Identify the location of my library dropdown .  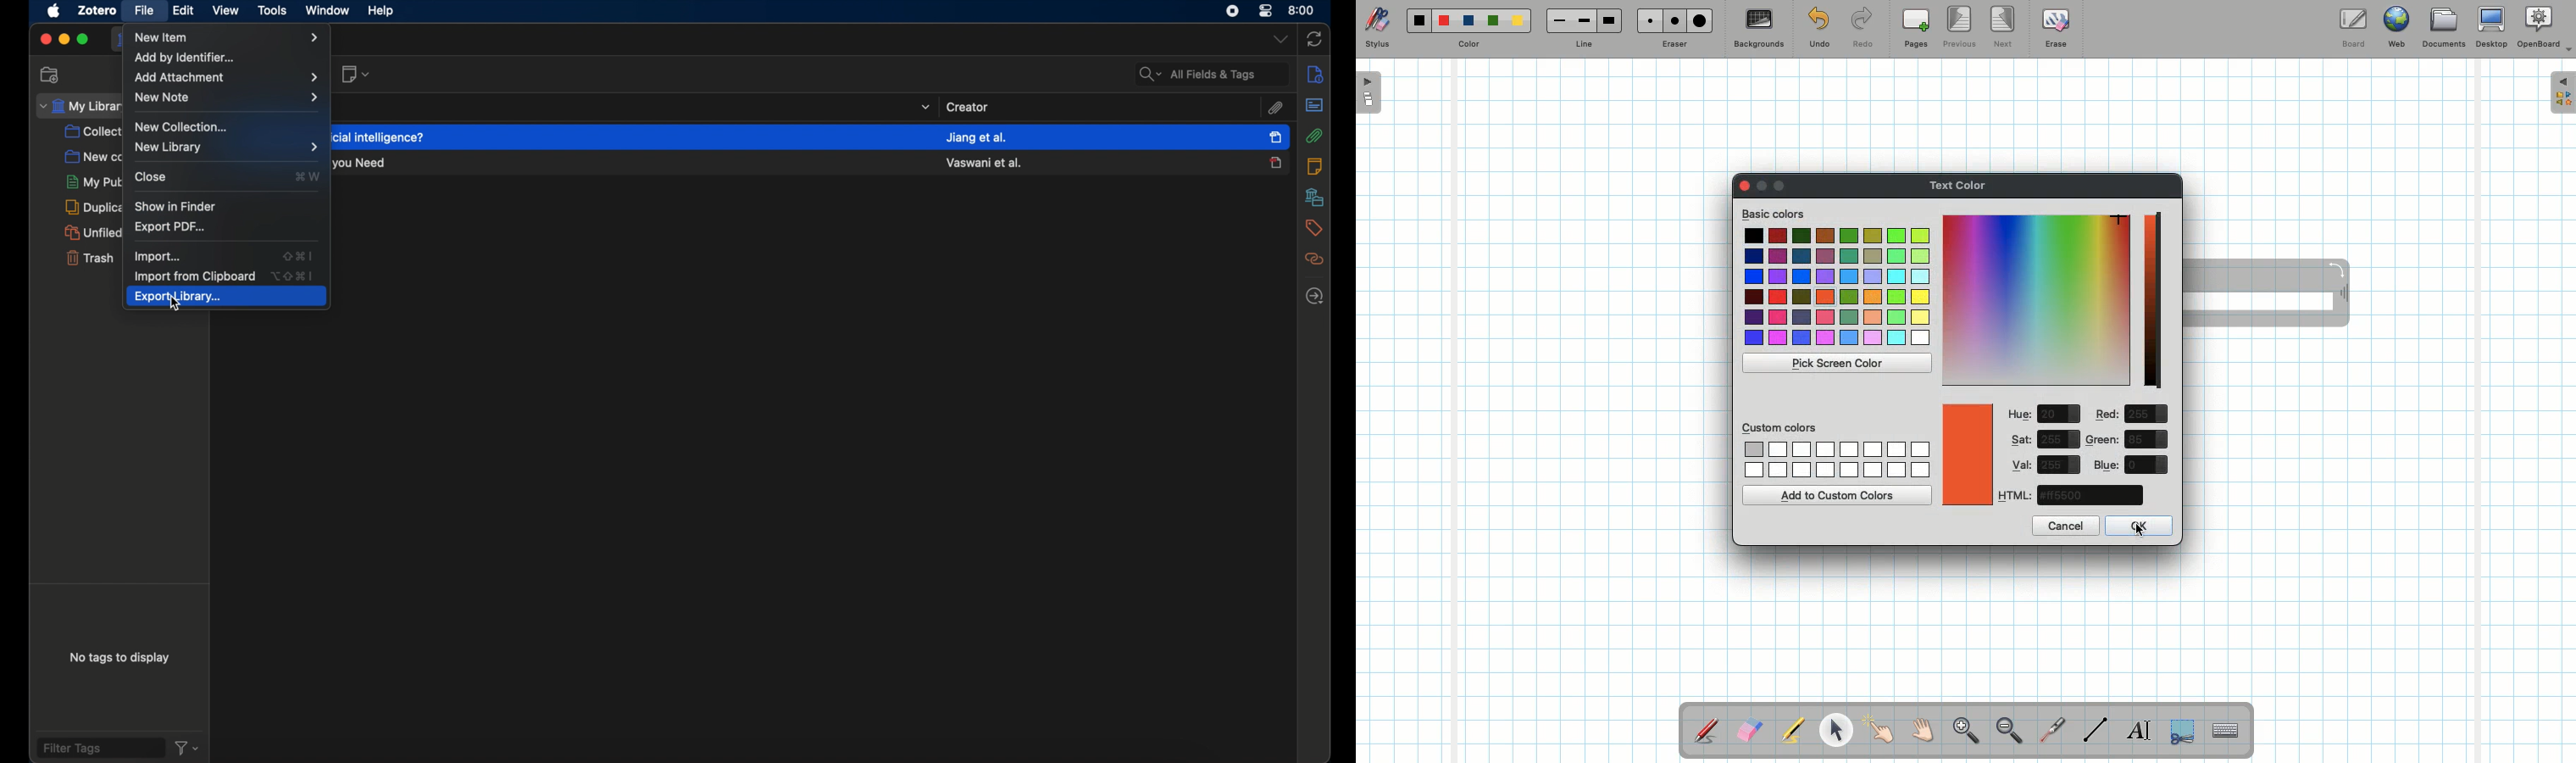
(78, 105).